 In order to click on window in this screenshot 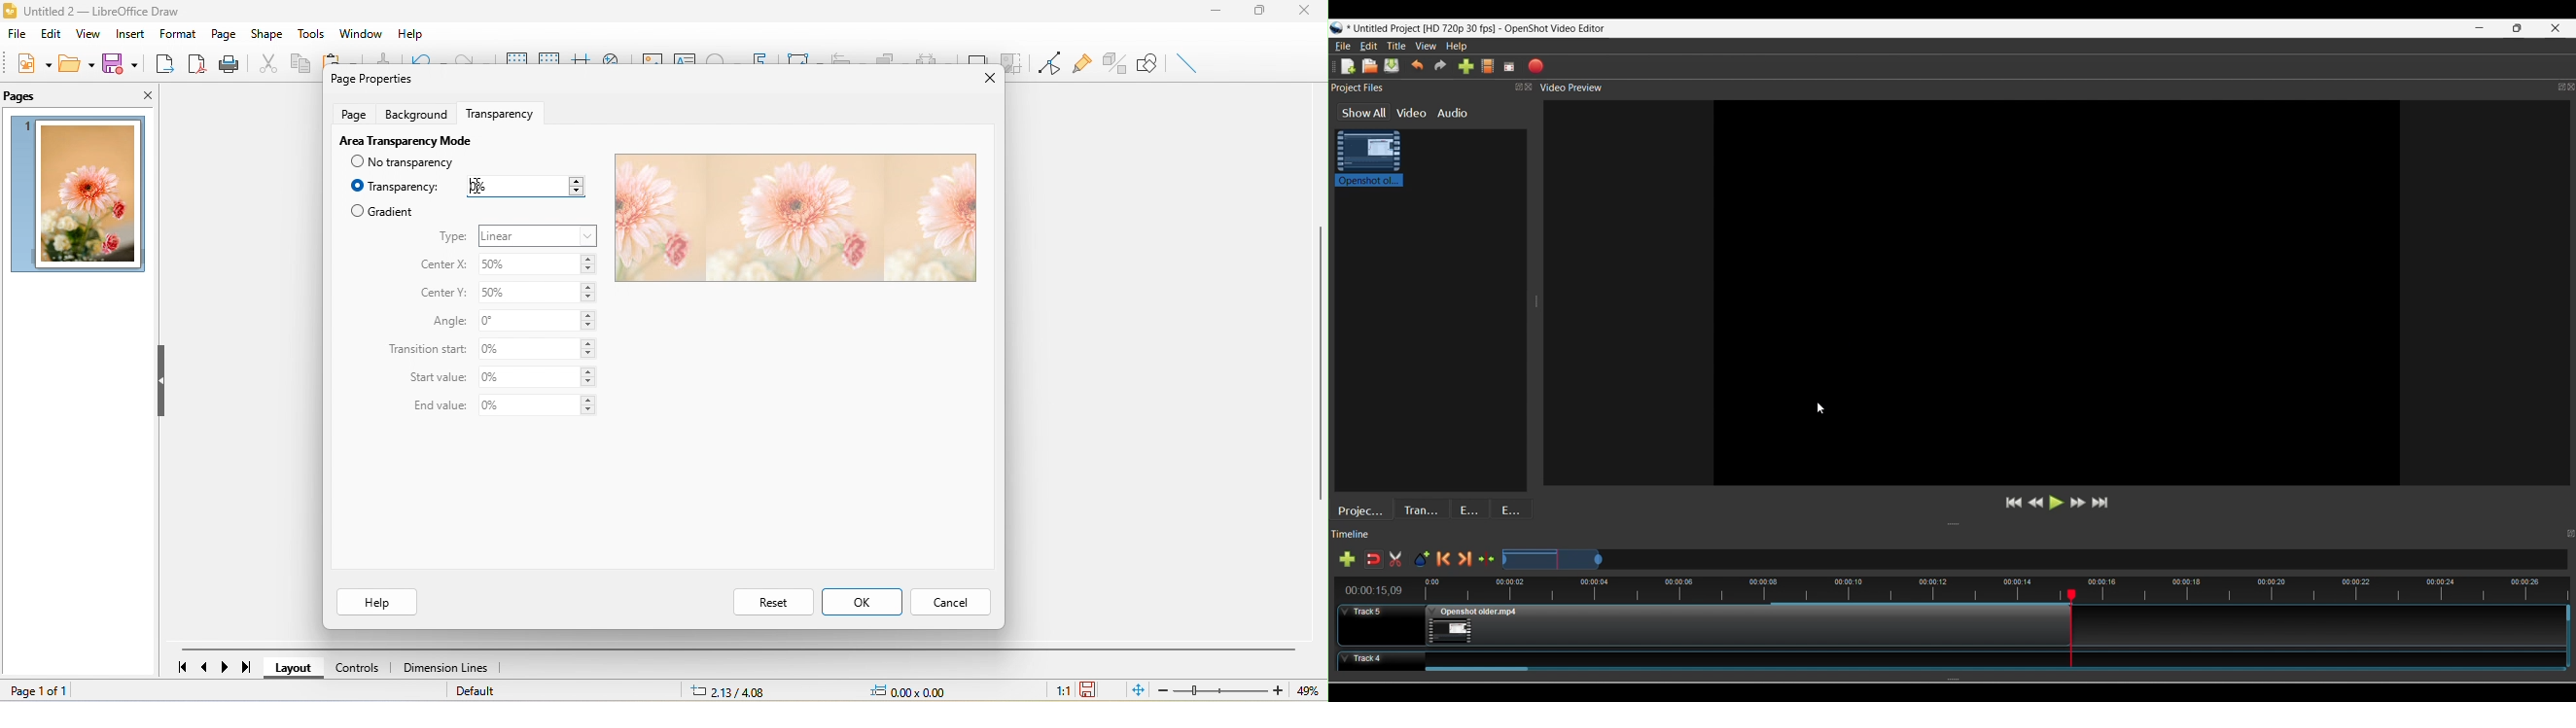, I will do `click(364, 33)`.